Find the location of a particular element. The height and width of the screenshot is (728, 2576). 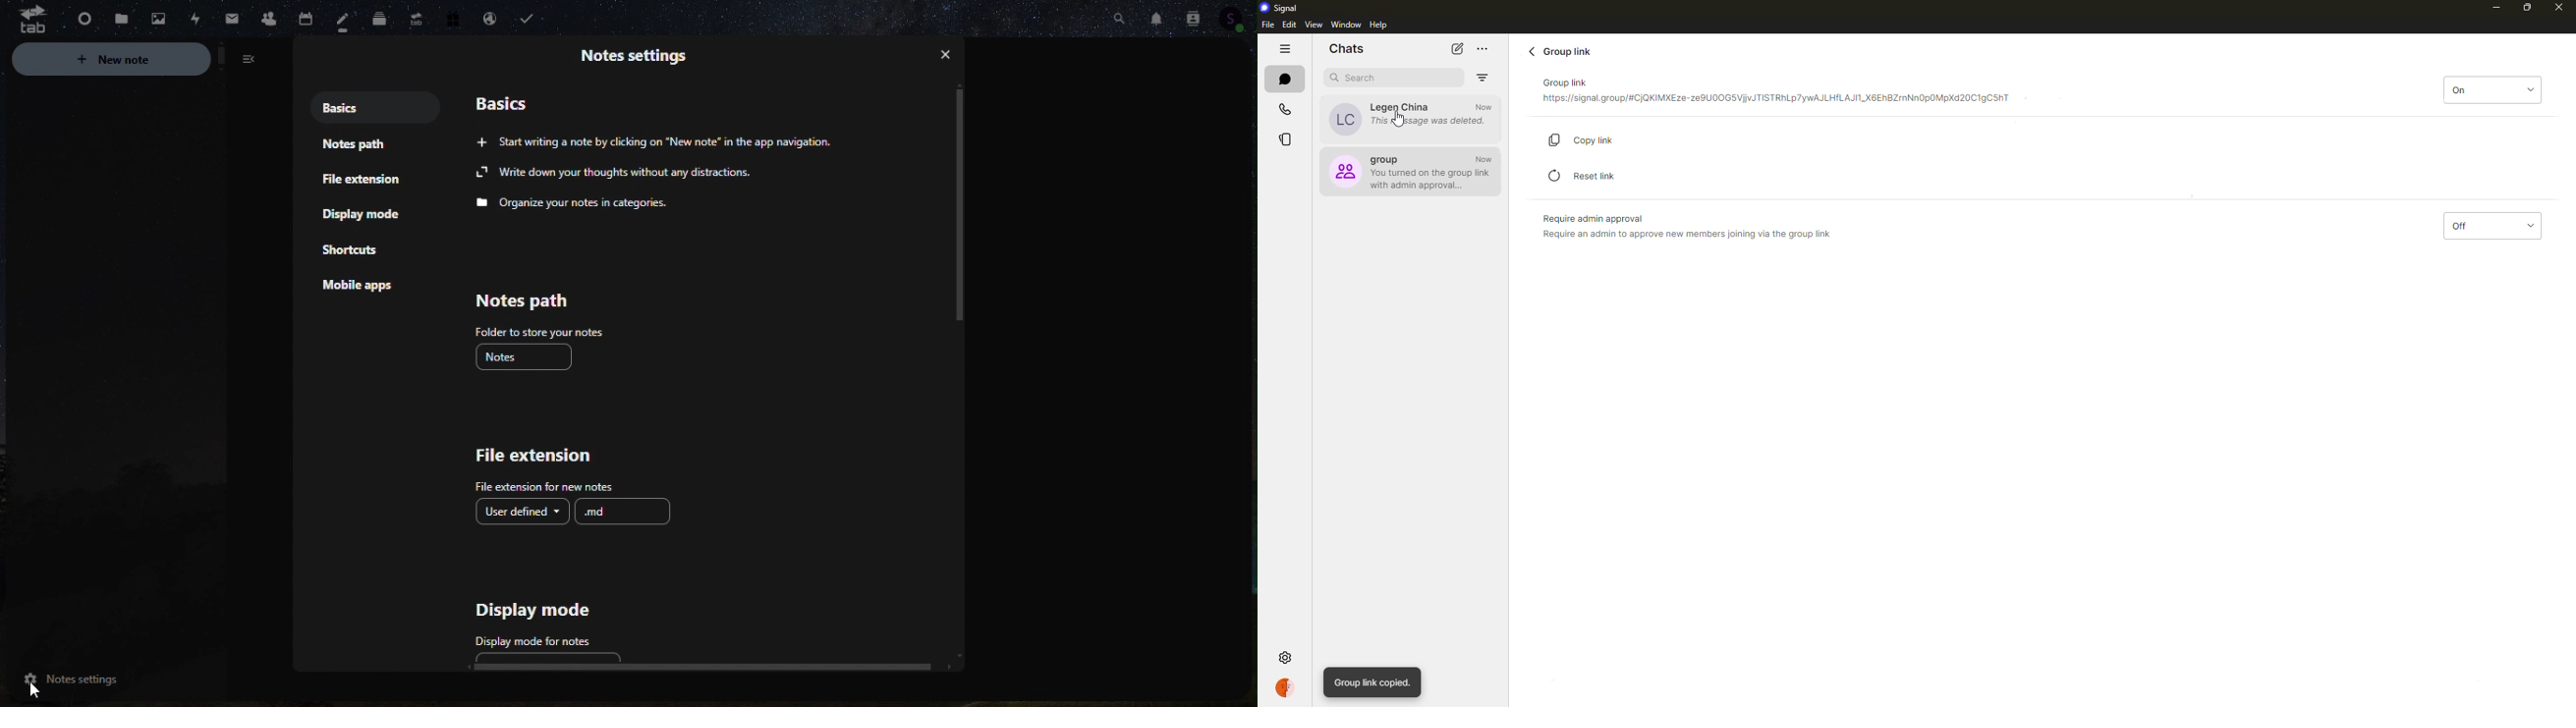

Display mode is located at coordinates (536, 609).